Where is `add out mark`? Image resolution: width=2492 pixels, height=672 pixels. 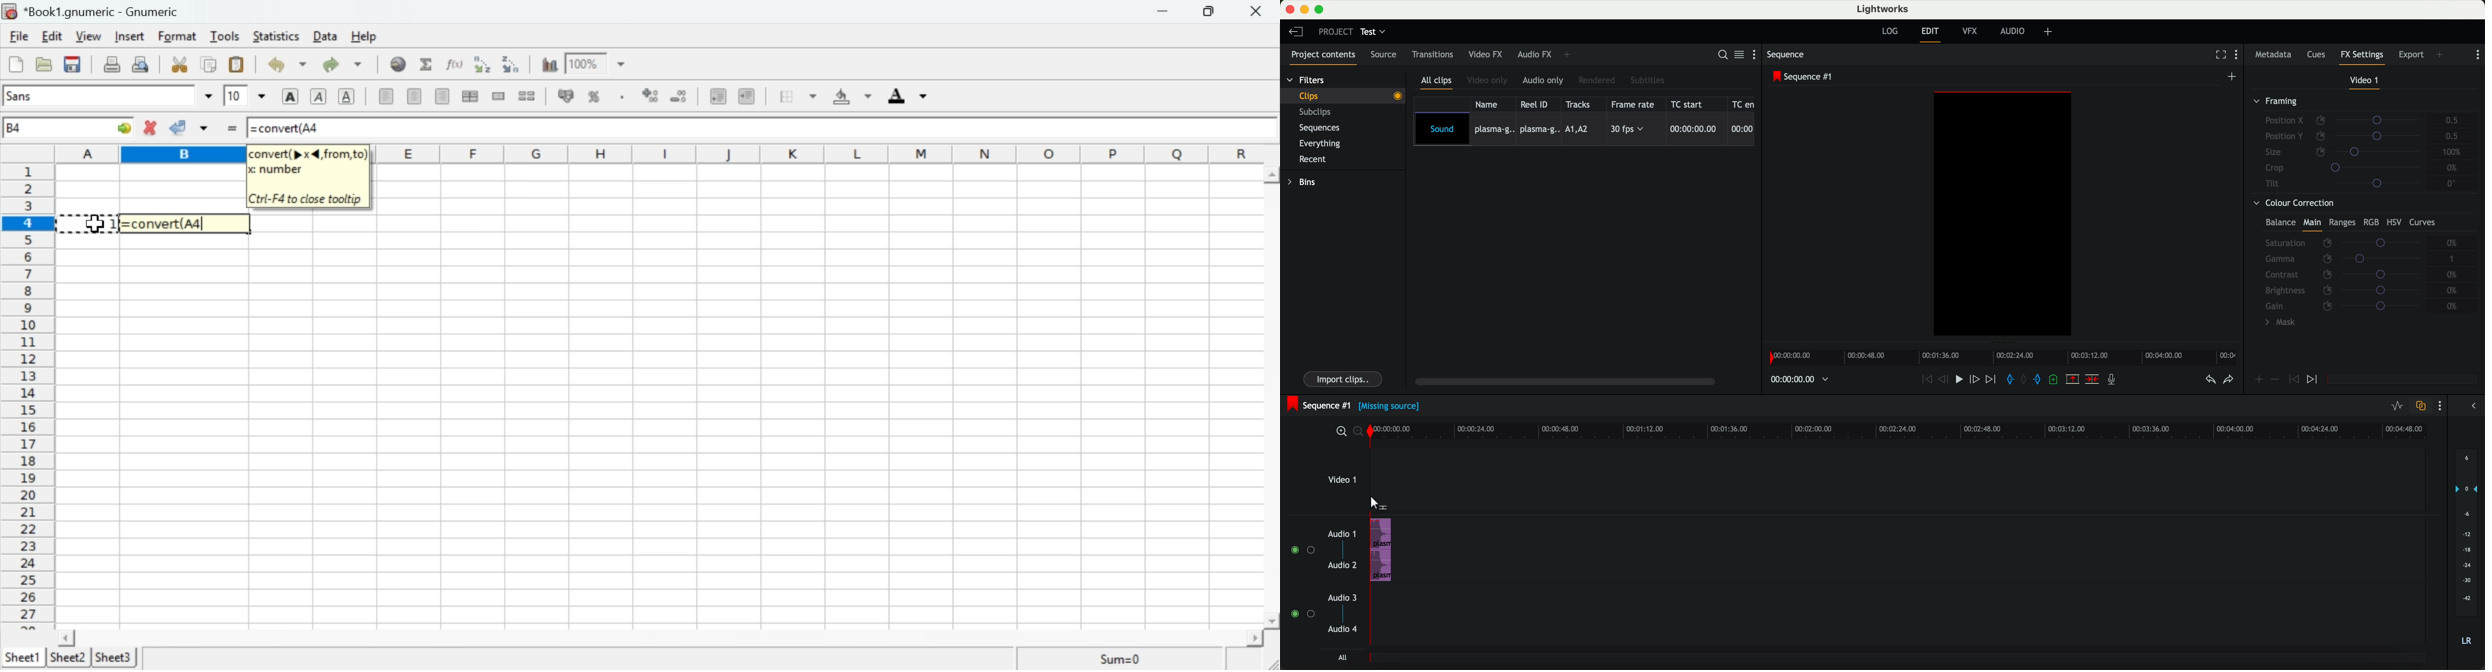 add out mark is located at coordinates (2041, 380).